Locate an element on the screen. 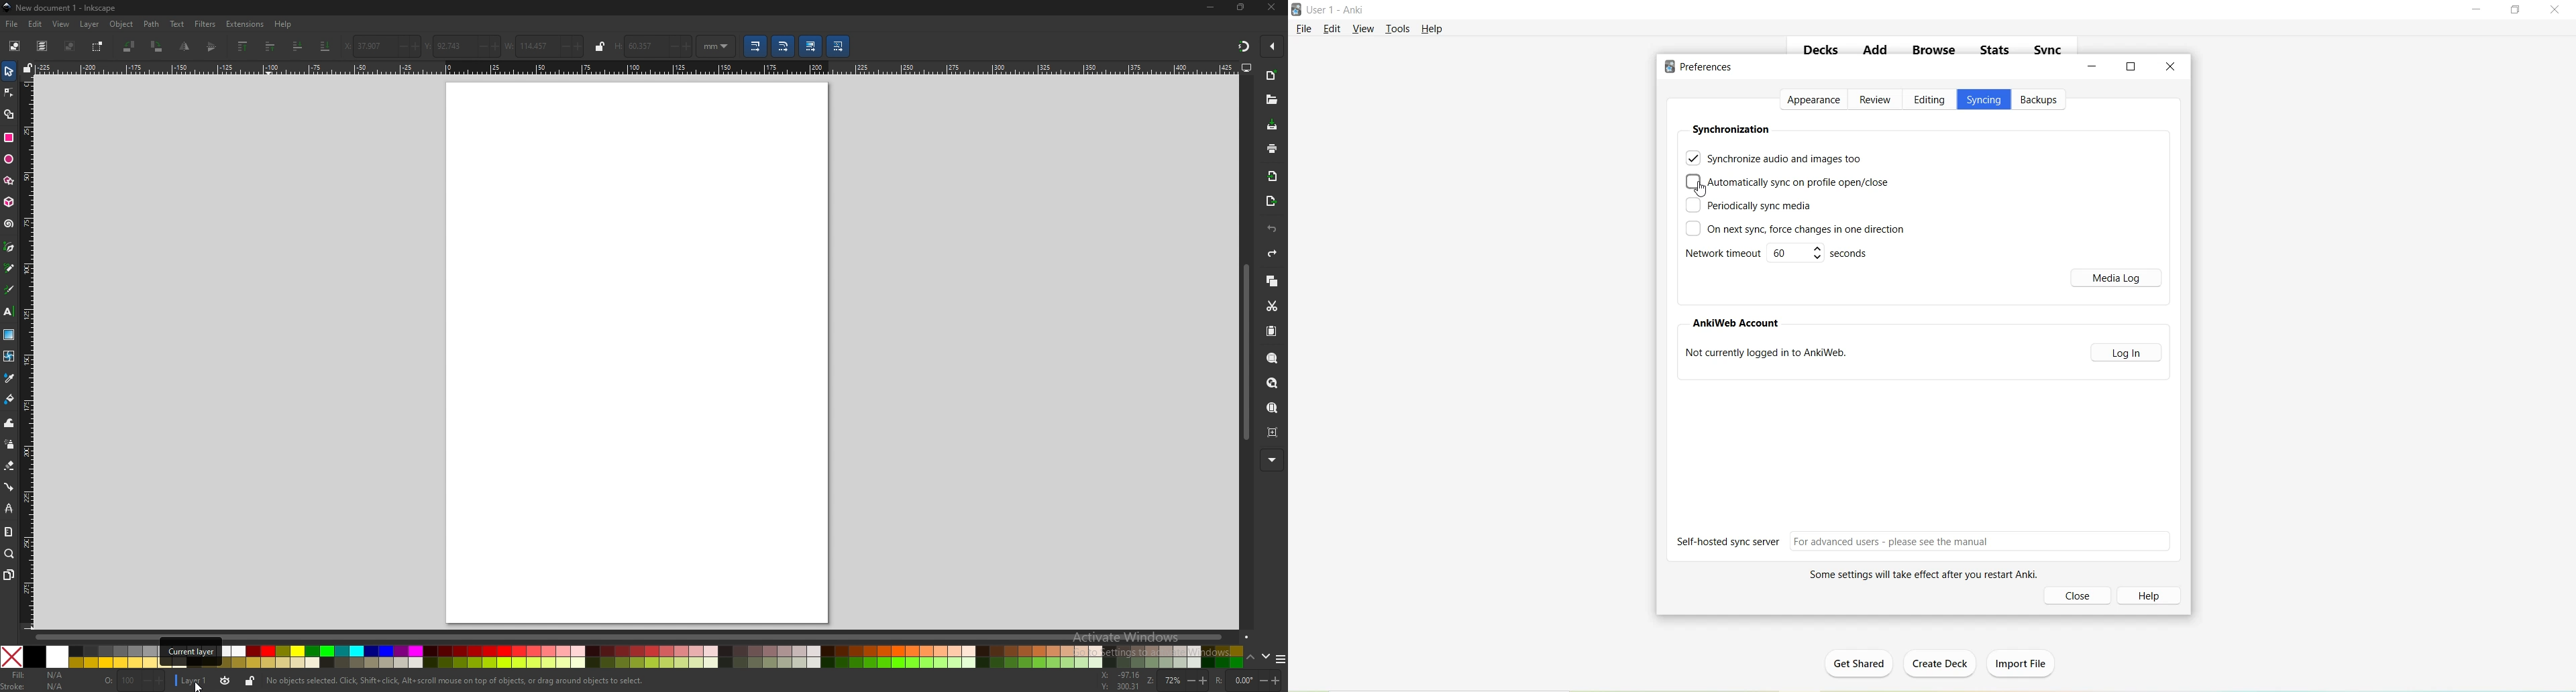 The width and height of the screenshot is (2576, 700). raise one step is located at coordinates (270, 46).